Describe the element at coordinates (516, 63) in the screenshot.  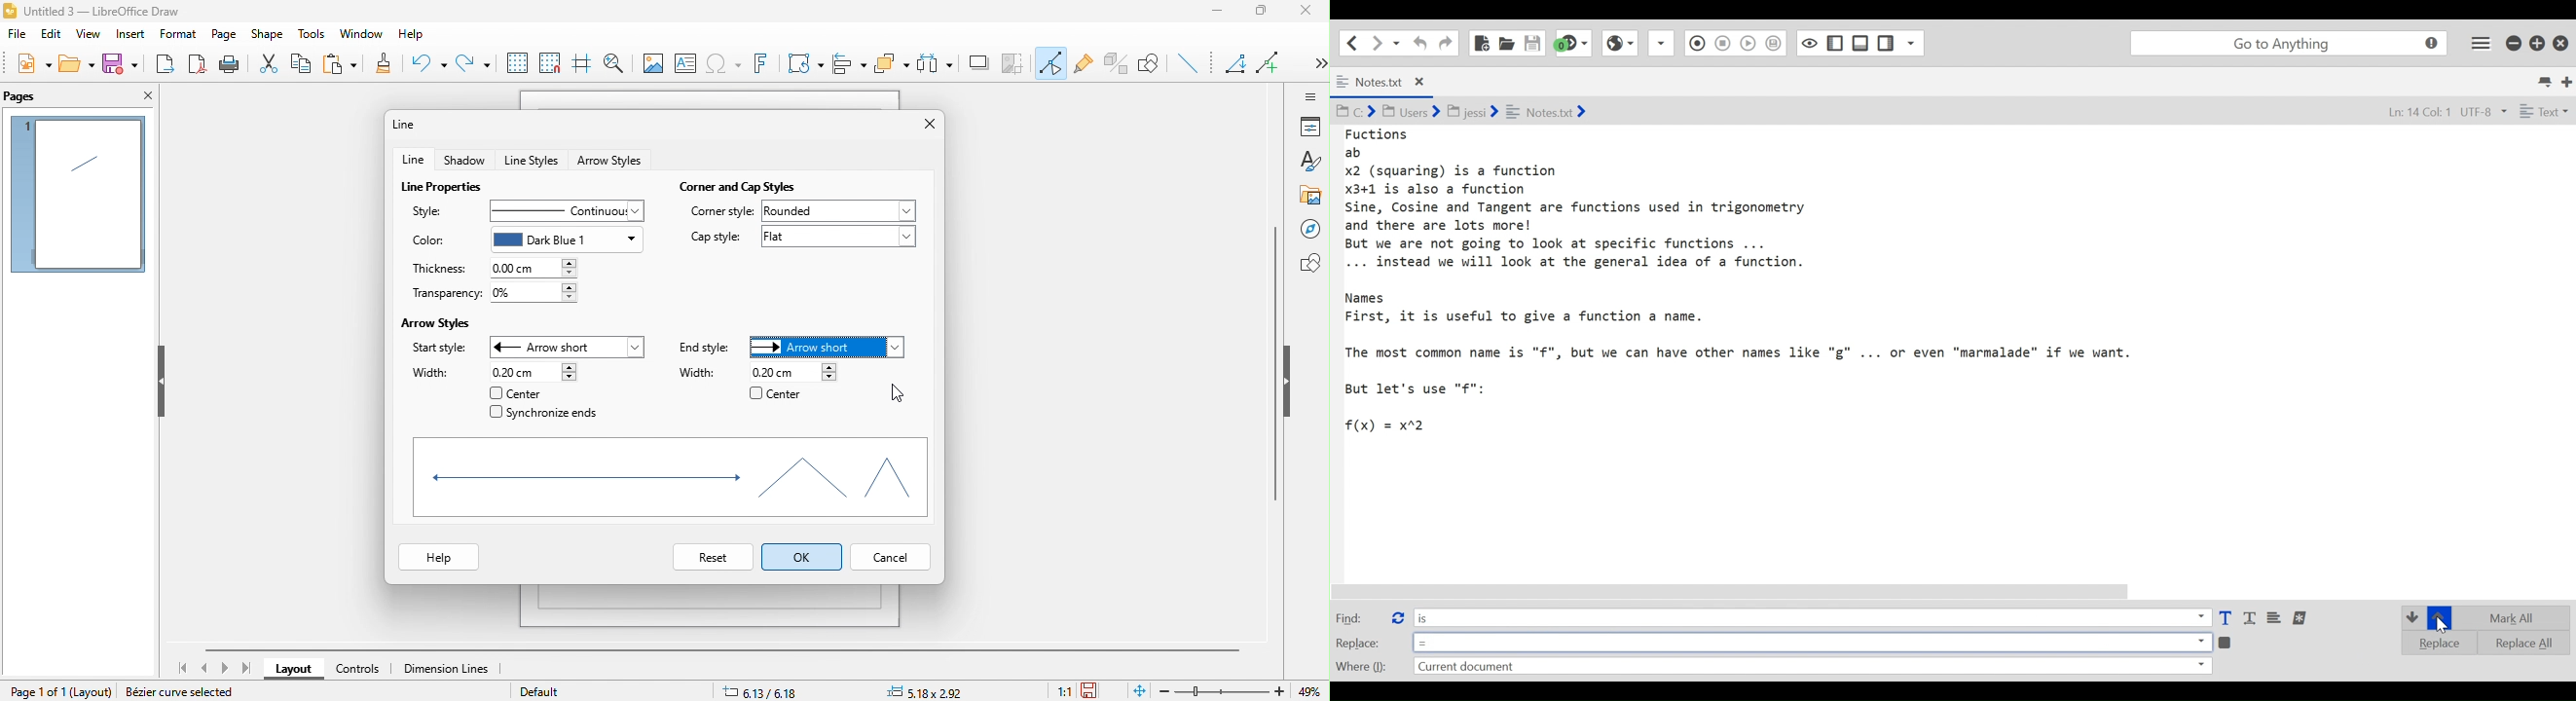
I see `display to grid` at that location.